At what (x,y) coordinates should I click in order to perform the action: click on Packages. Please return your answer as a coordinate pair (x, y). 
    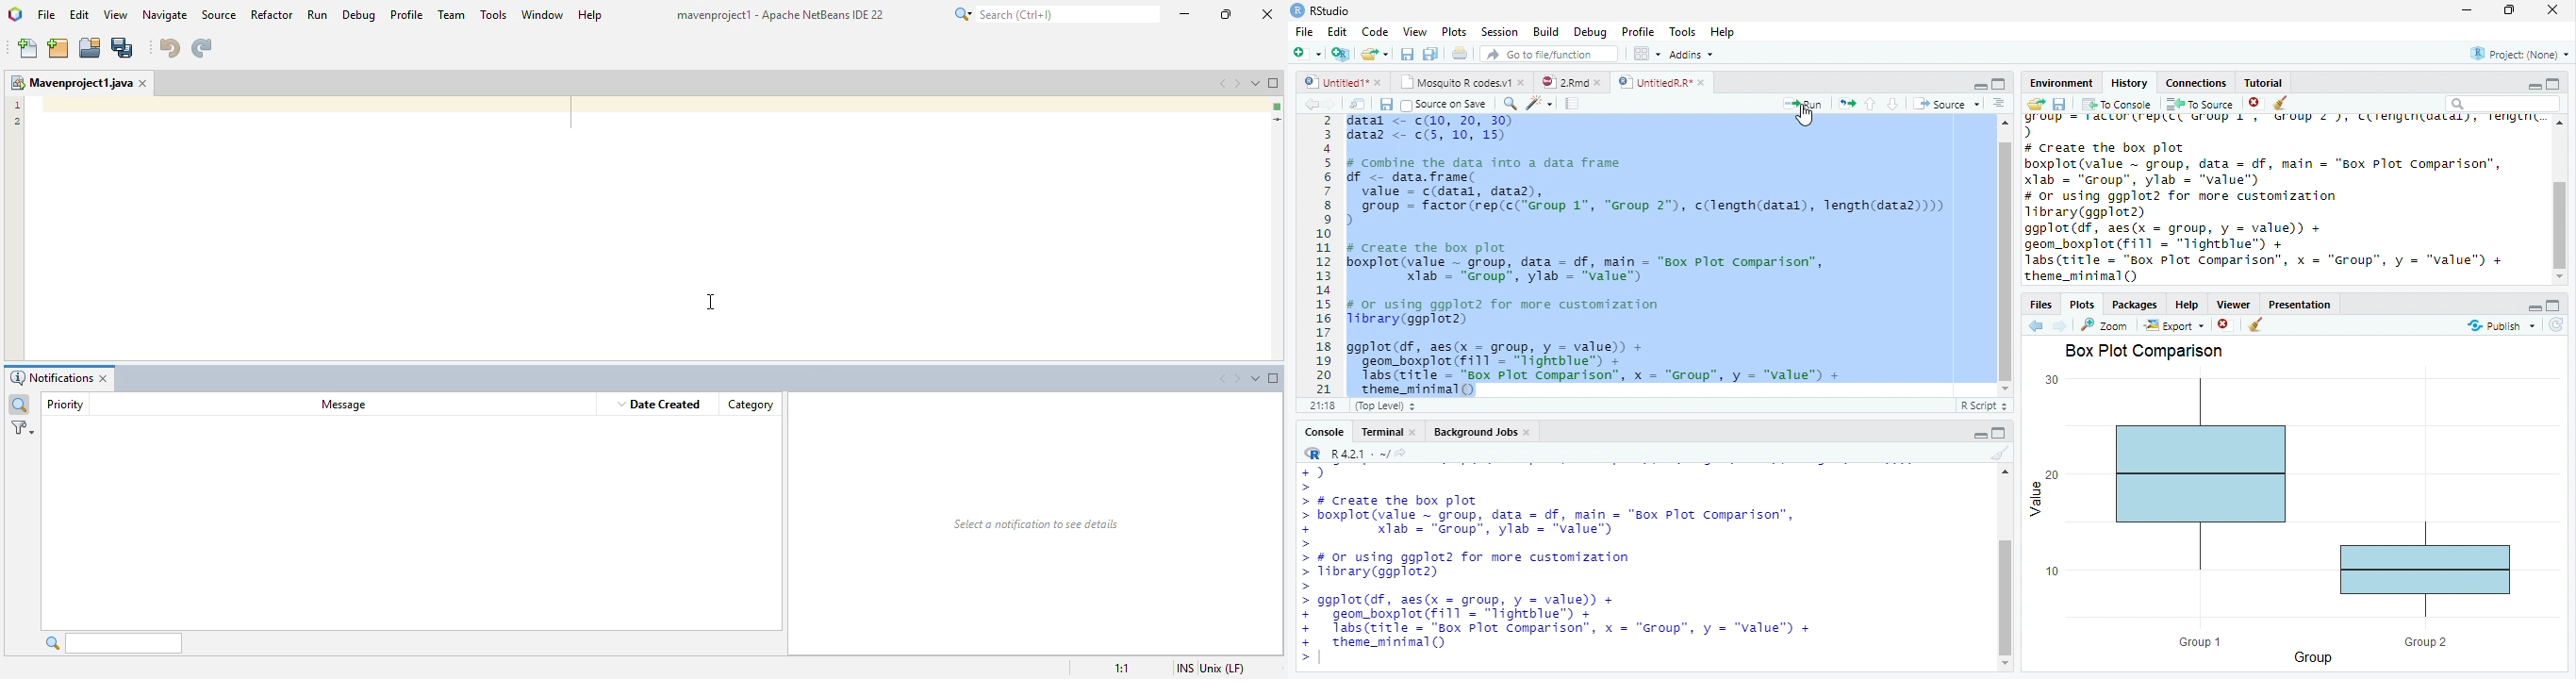
    Looking at the image, I should click on (2135, 304).